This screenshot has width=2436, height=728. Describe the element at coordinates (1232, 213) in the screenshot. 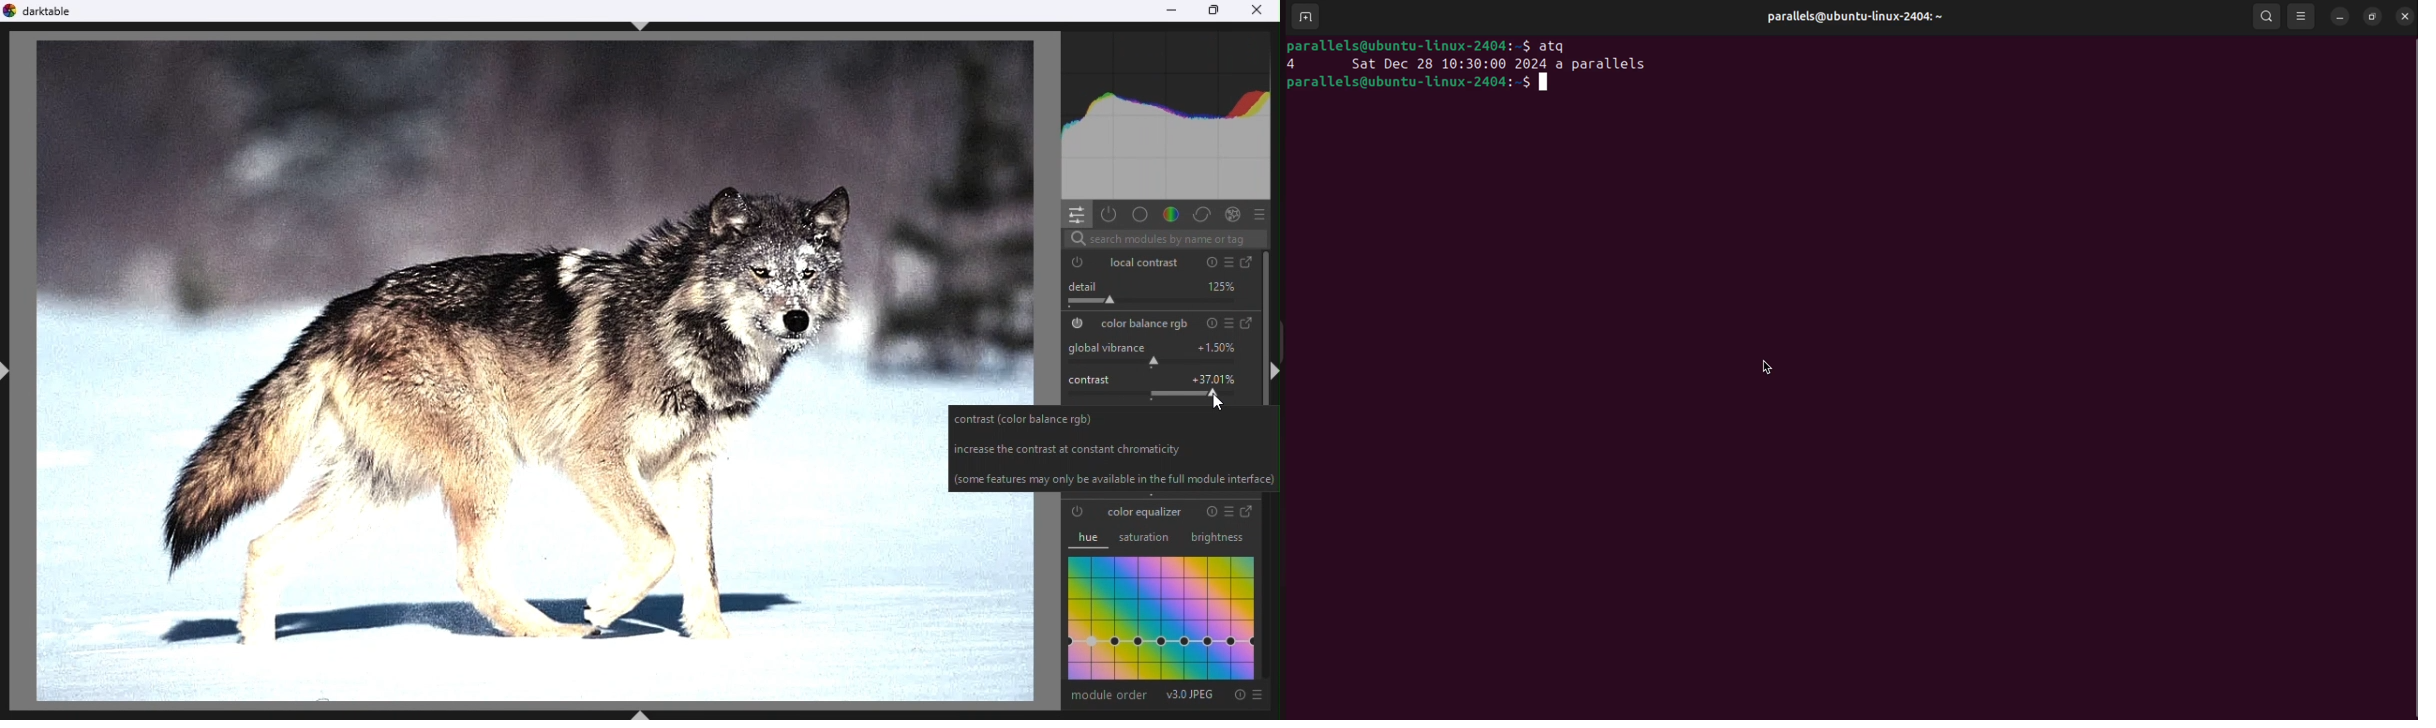

I see `effect` at that location.